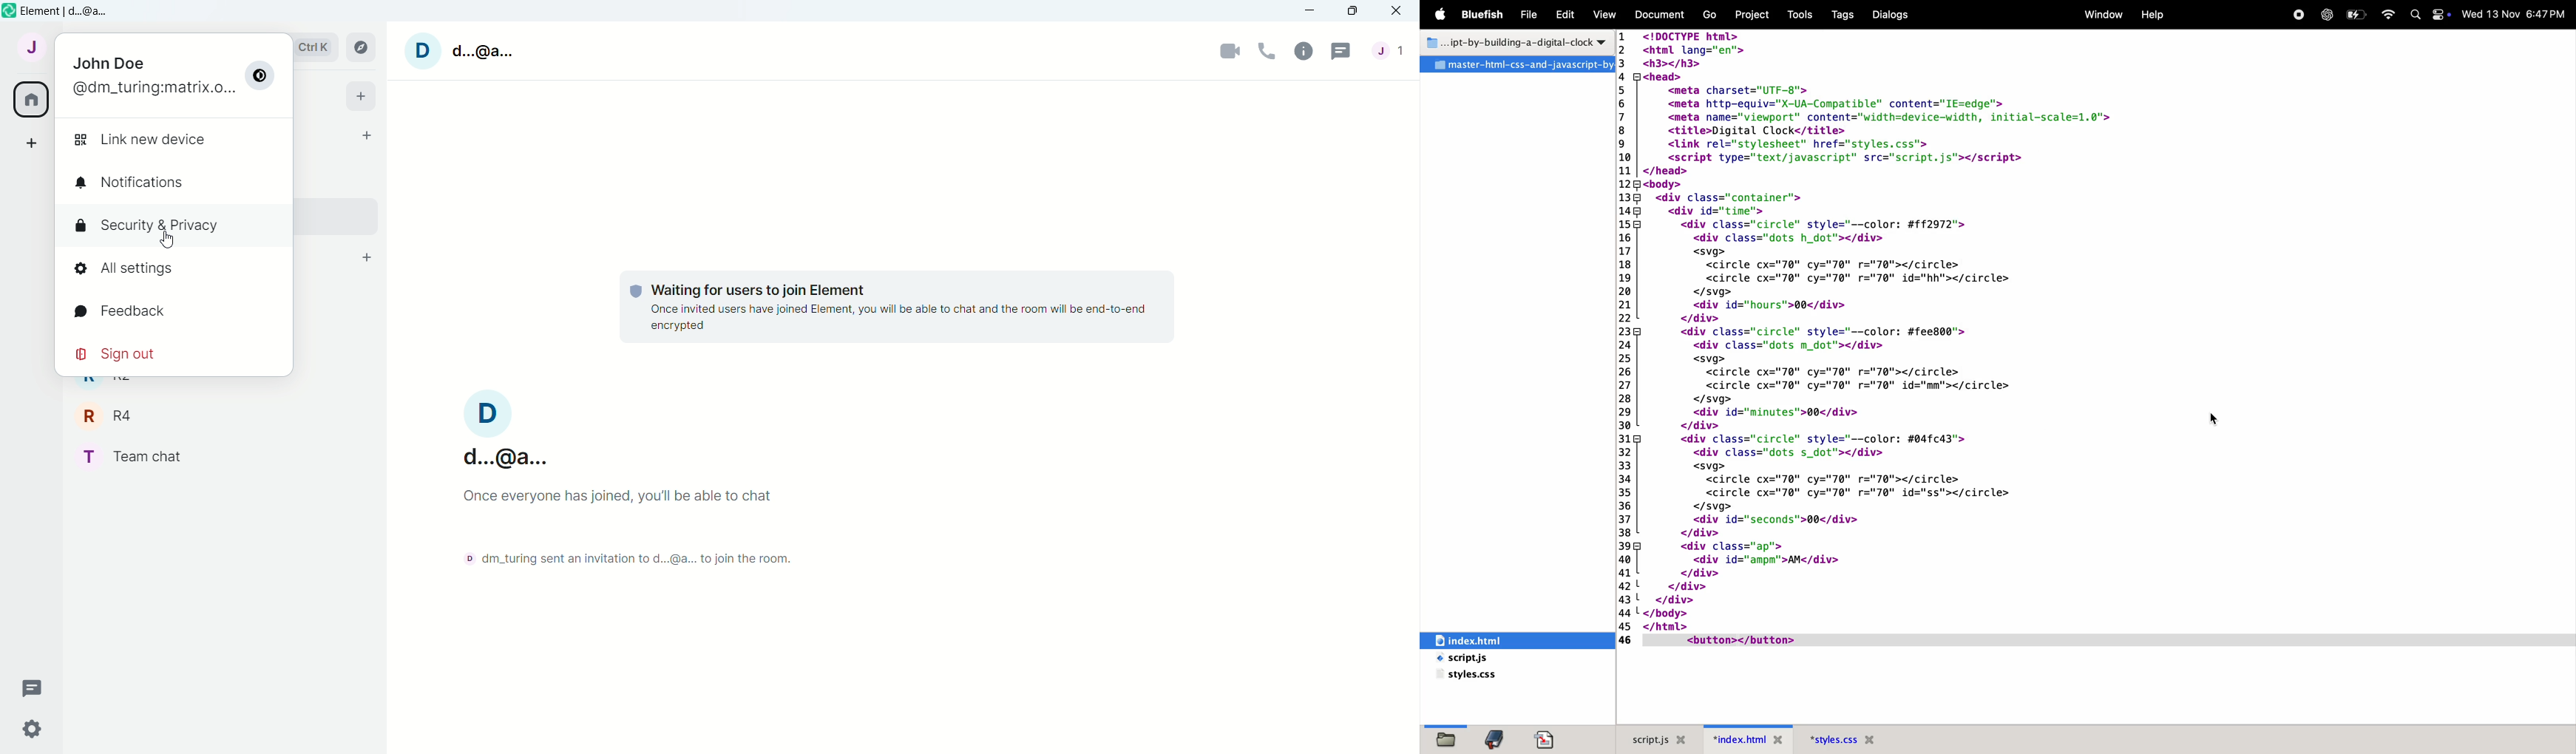  What do you see at coordinates (623, 496) in the screenshot?
I see `Once everyone has joined, you'll be able to chat` at bounding box center [623, 496].